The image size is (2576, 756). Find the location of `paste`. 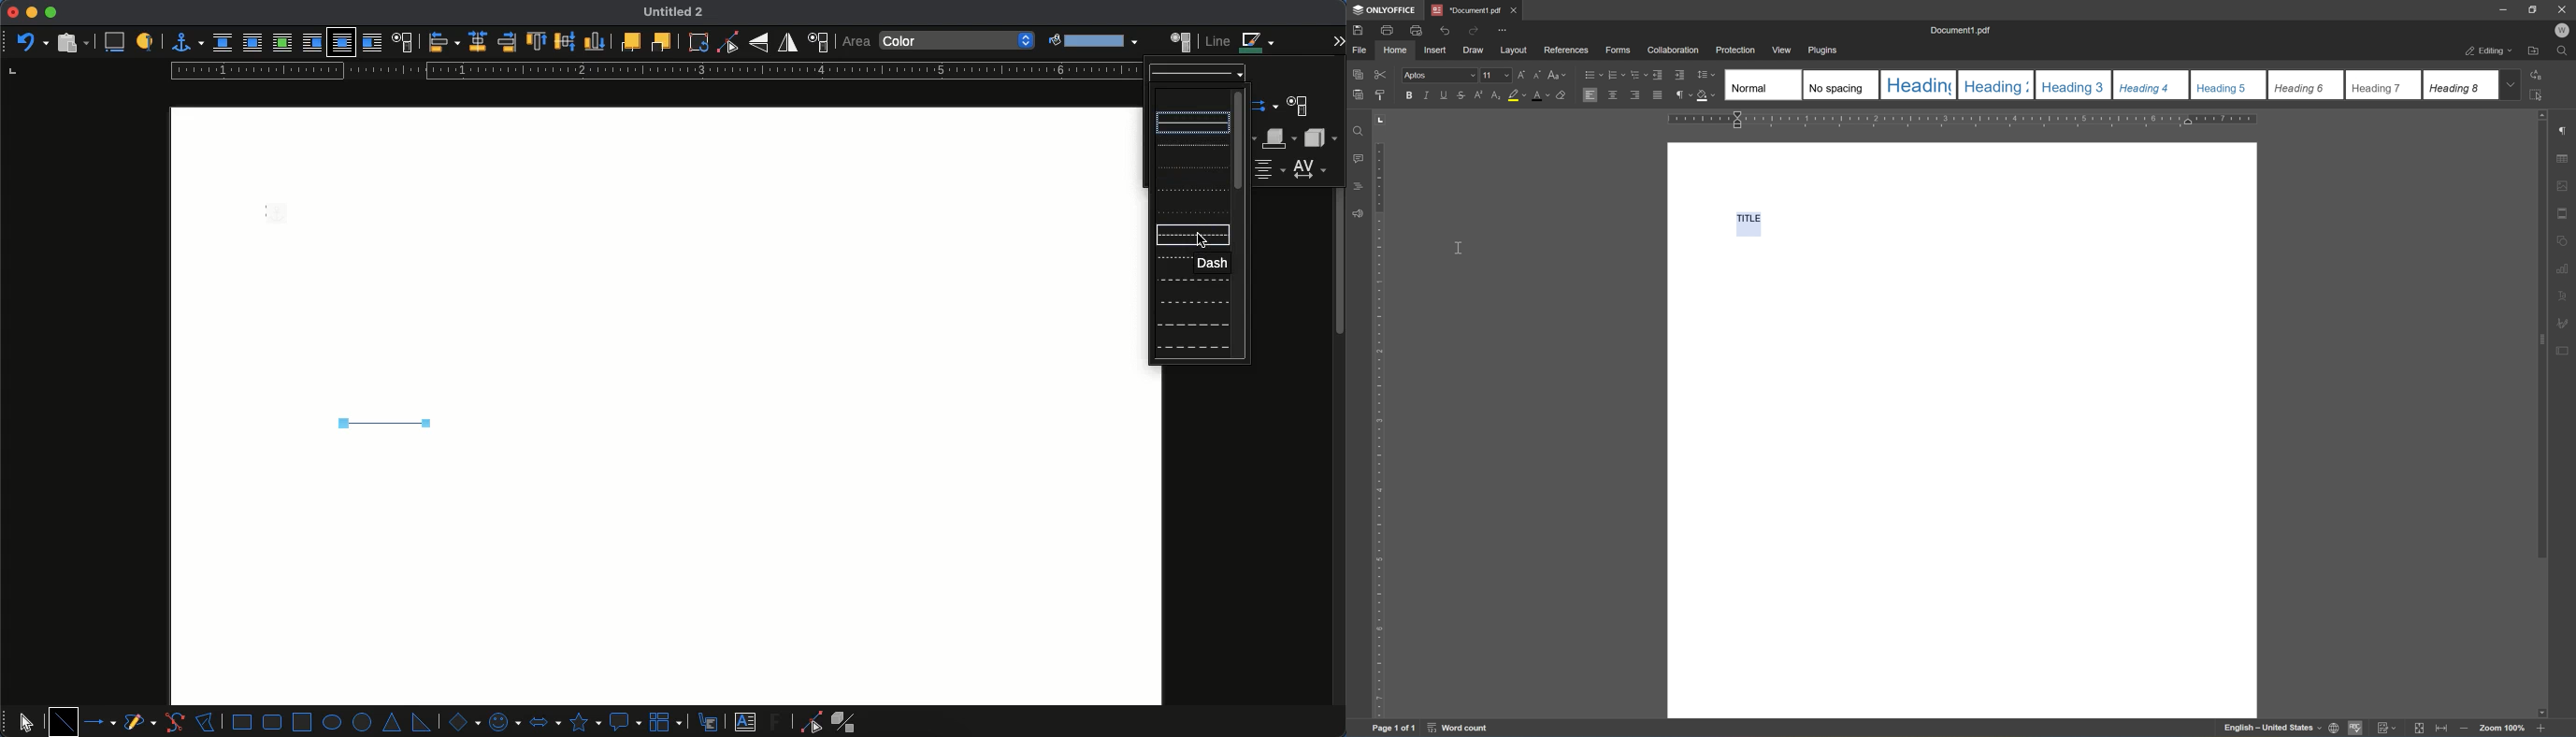

paste is located at coordinates (71, 42).